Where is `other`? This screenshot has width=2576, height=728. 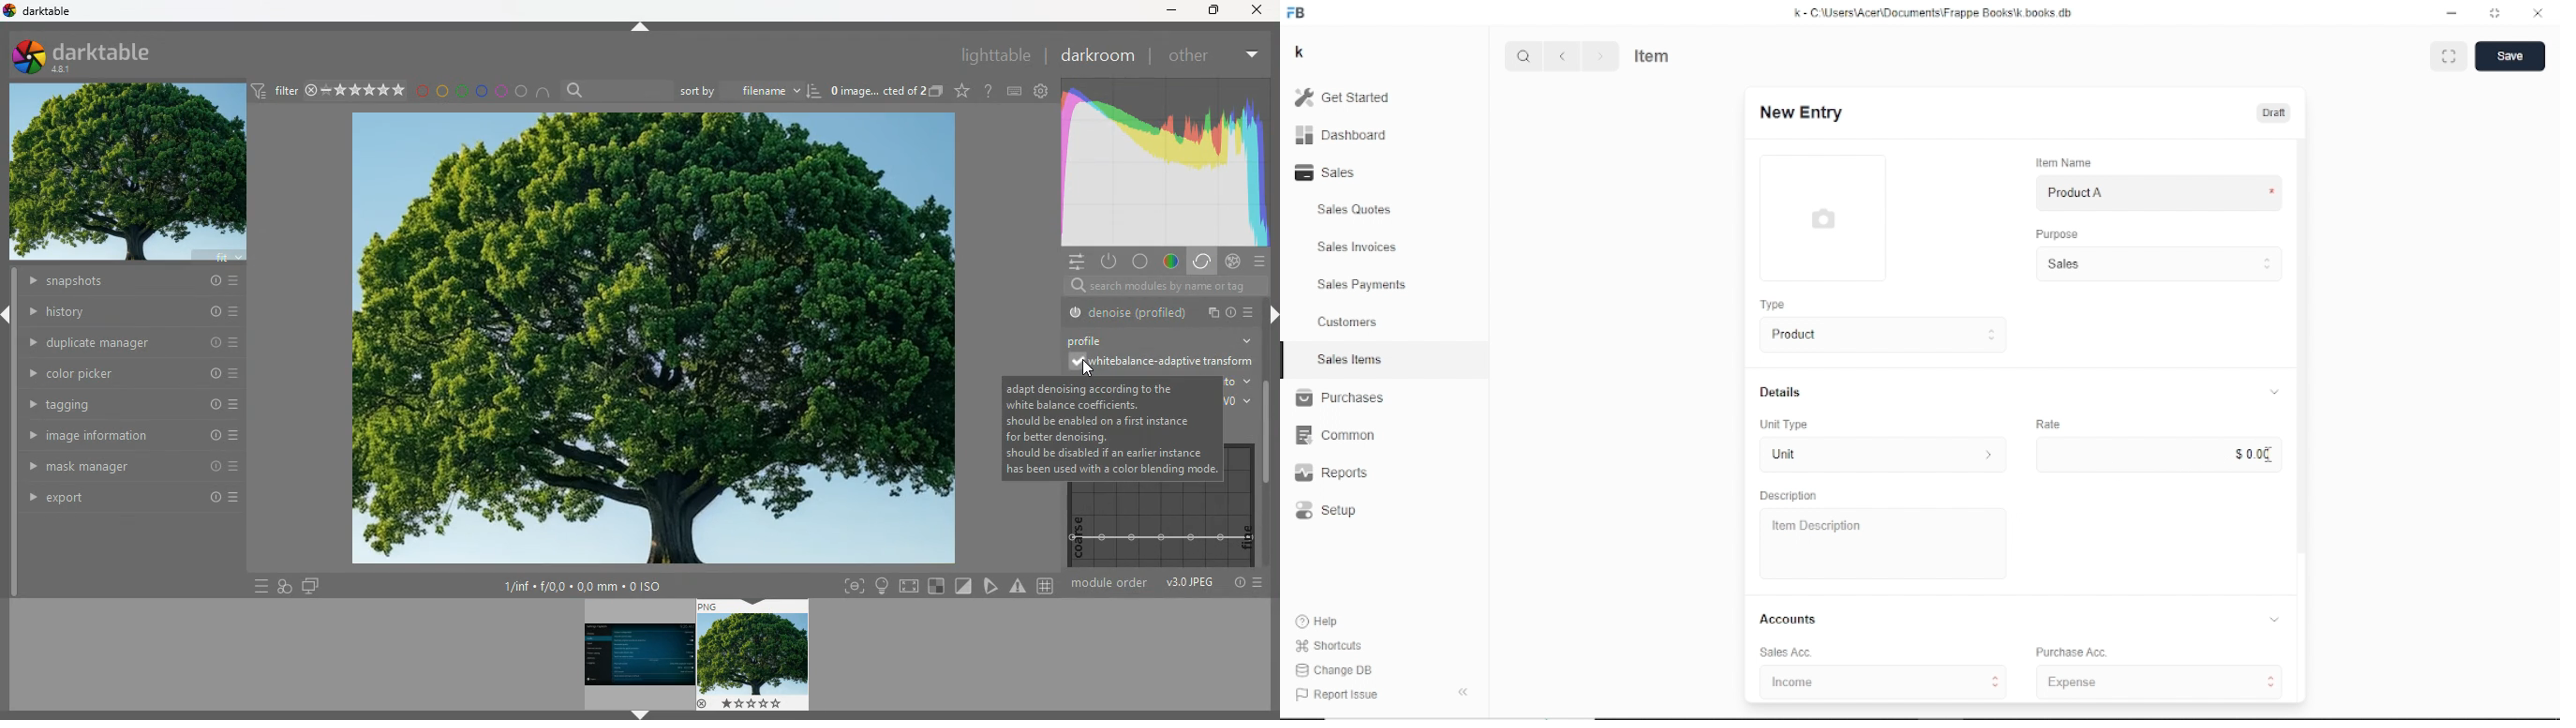 other is located at coordinates (1194, 54).